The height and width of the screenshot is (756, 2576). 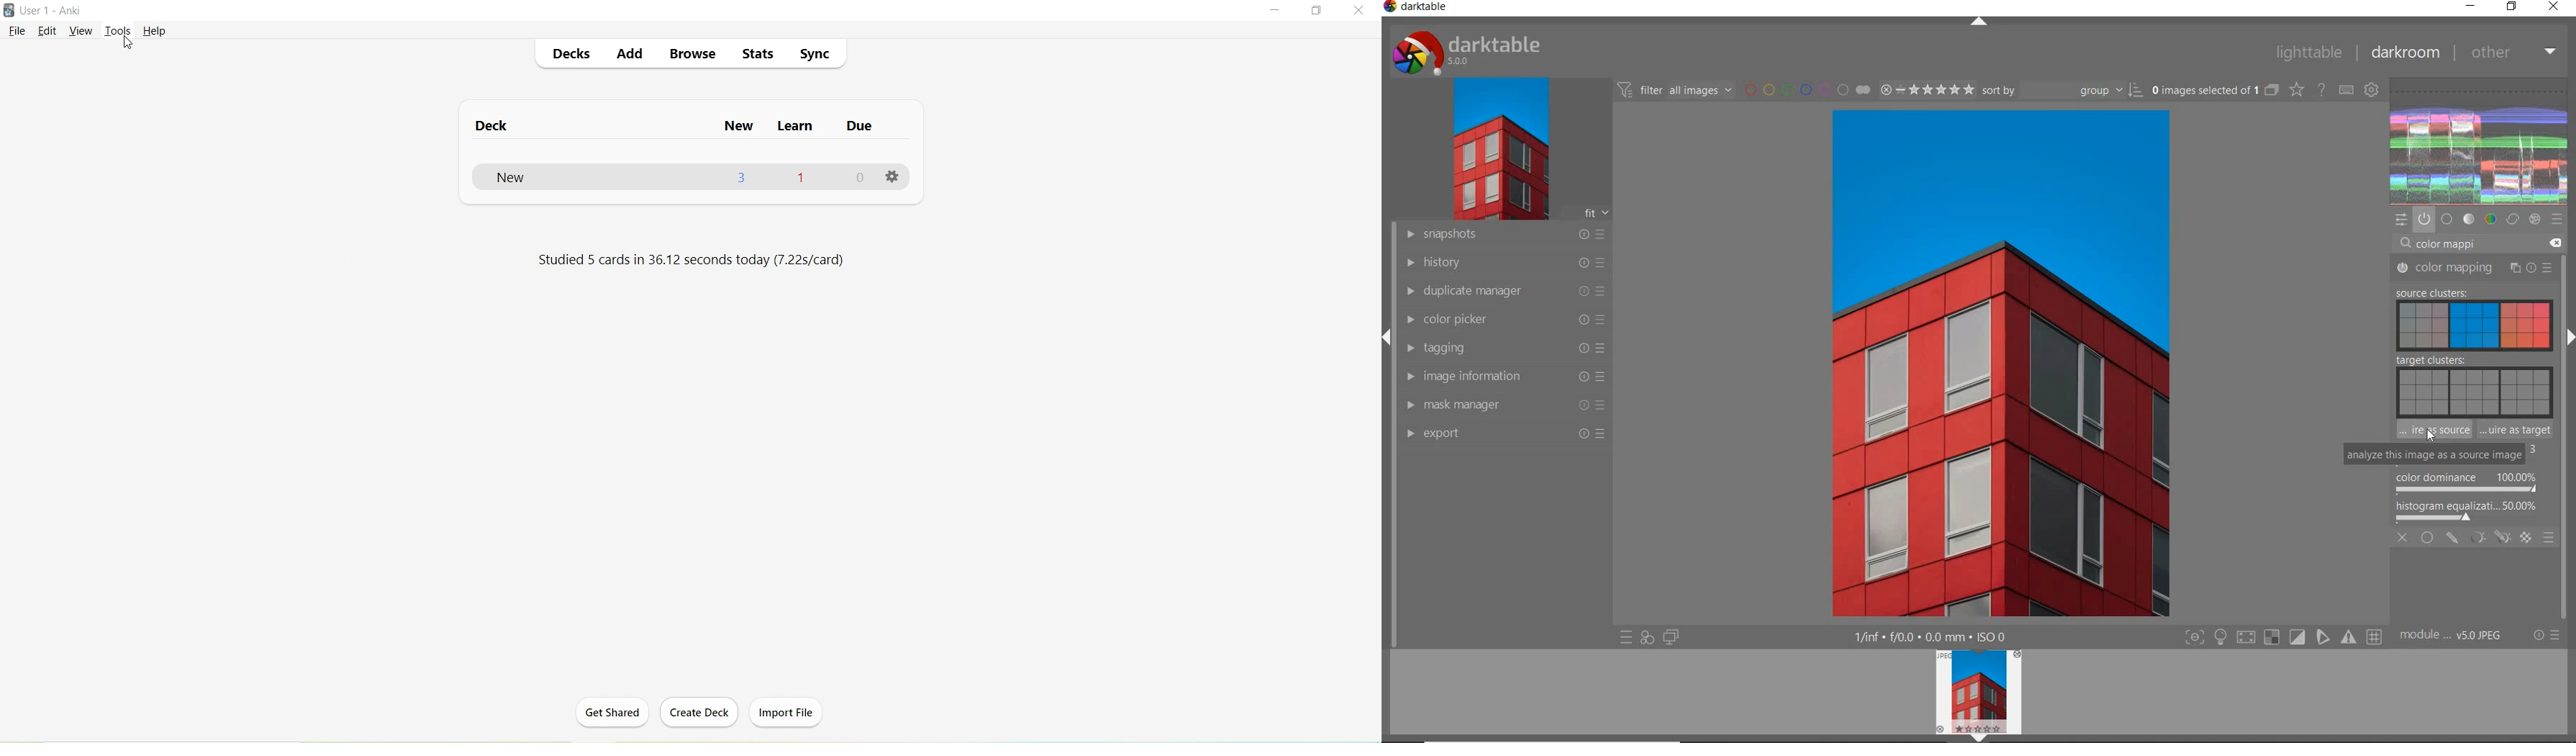 What do you see at coordinates (863, 178) in the screenshot?
I see `0` at bounding box center [863, 178].